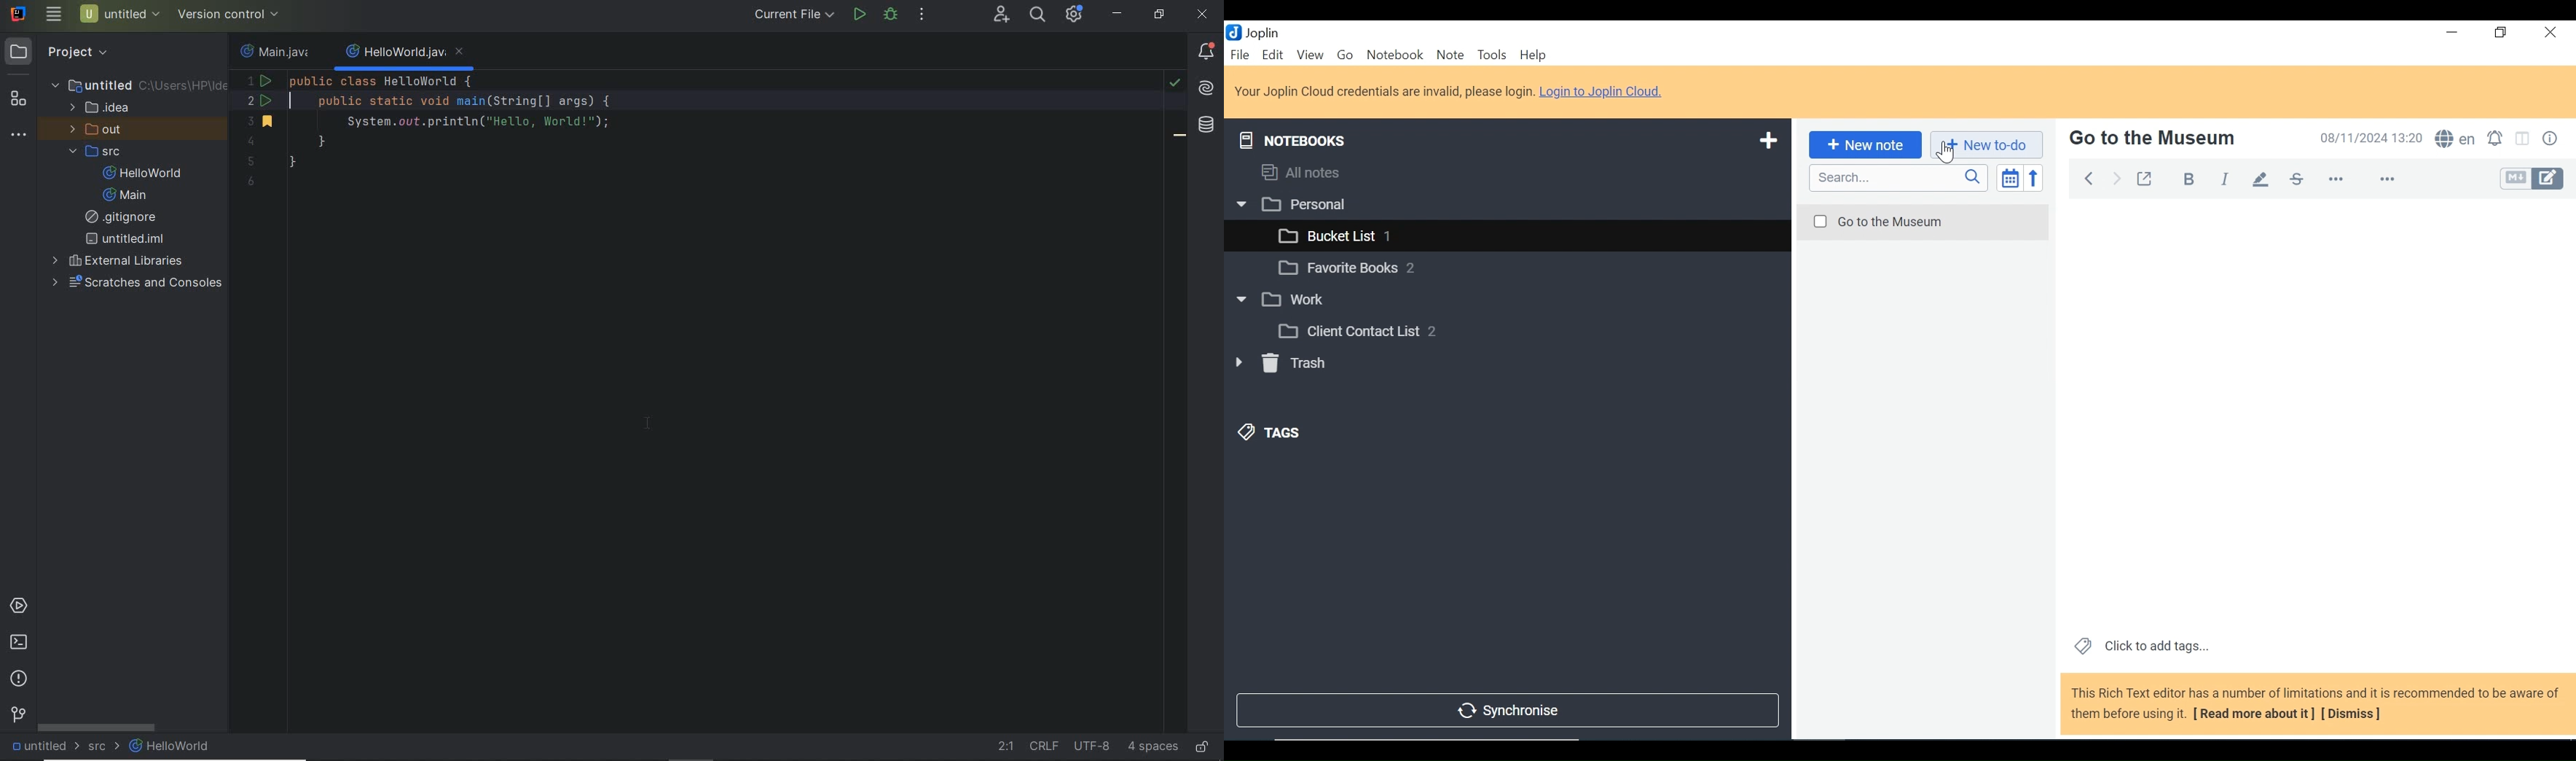 This screenshot has width=2576, height=784. I want to click on Notebook, so click(1521, 234).